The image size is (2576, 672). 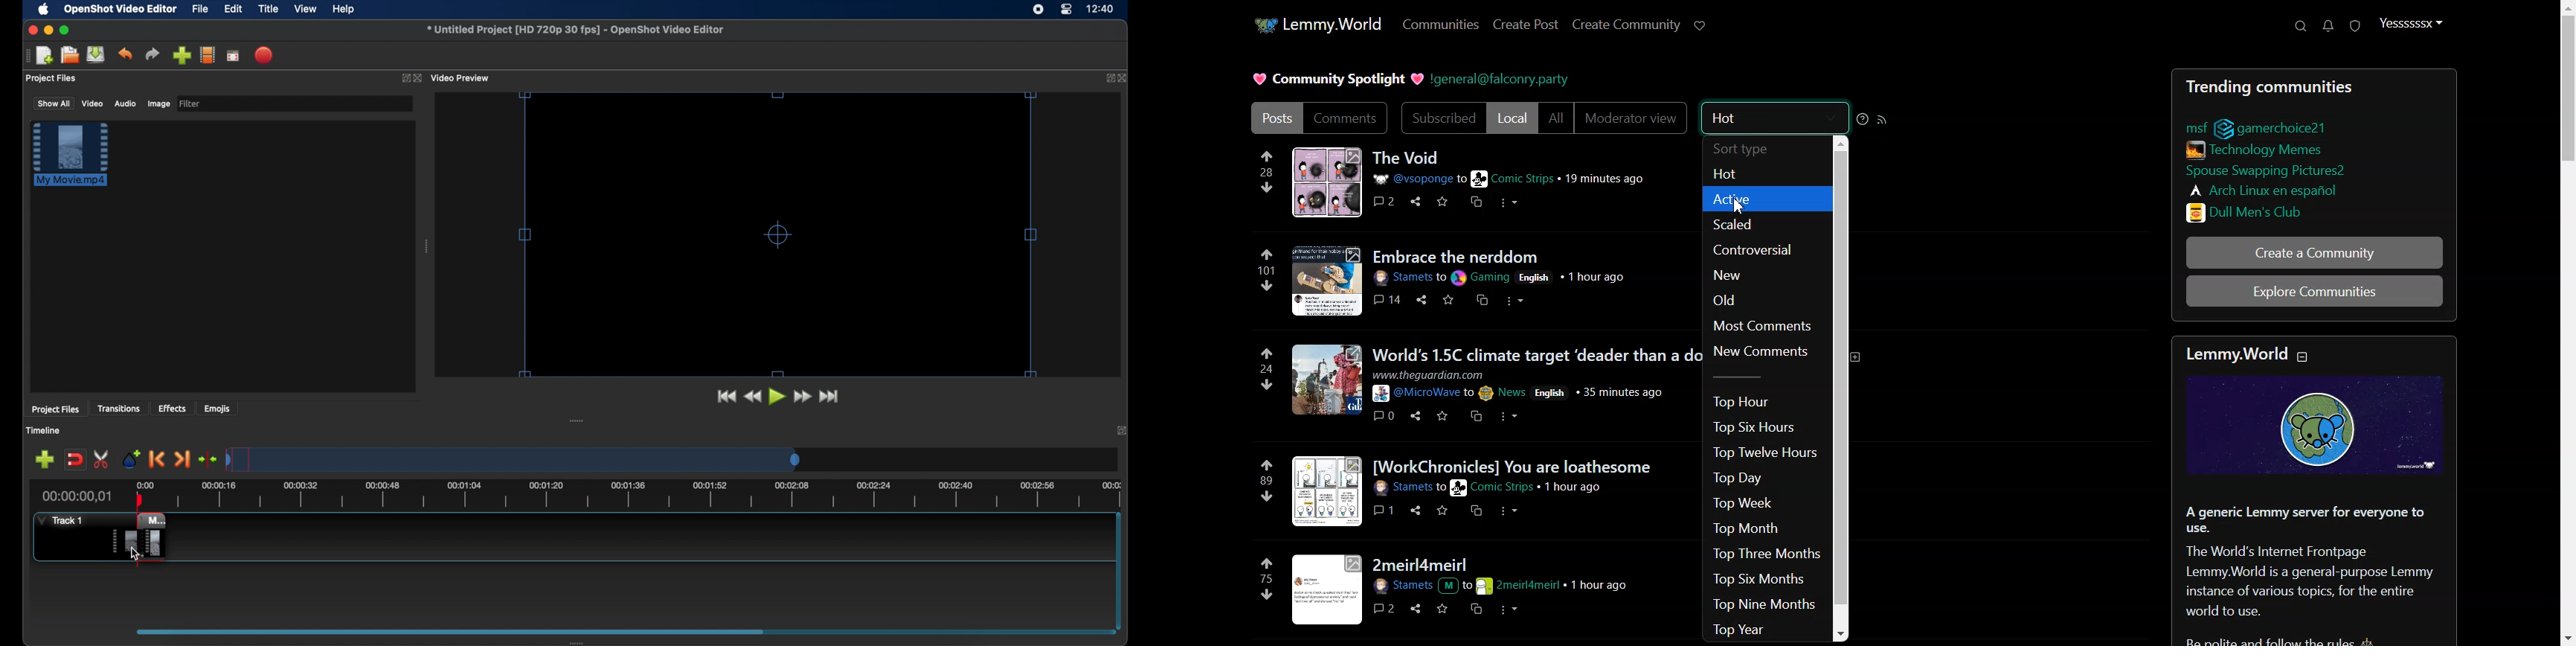 I want to click on upvote, so click(x=1267, y=466).